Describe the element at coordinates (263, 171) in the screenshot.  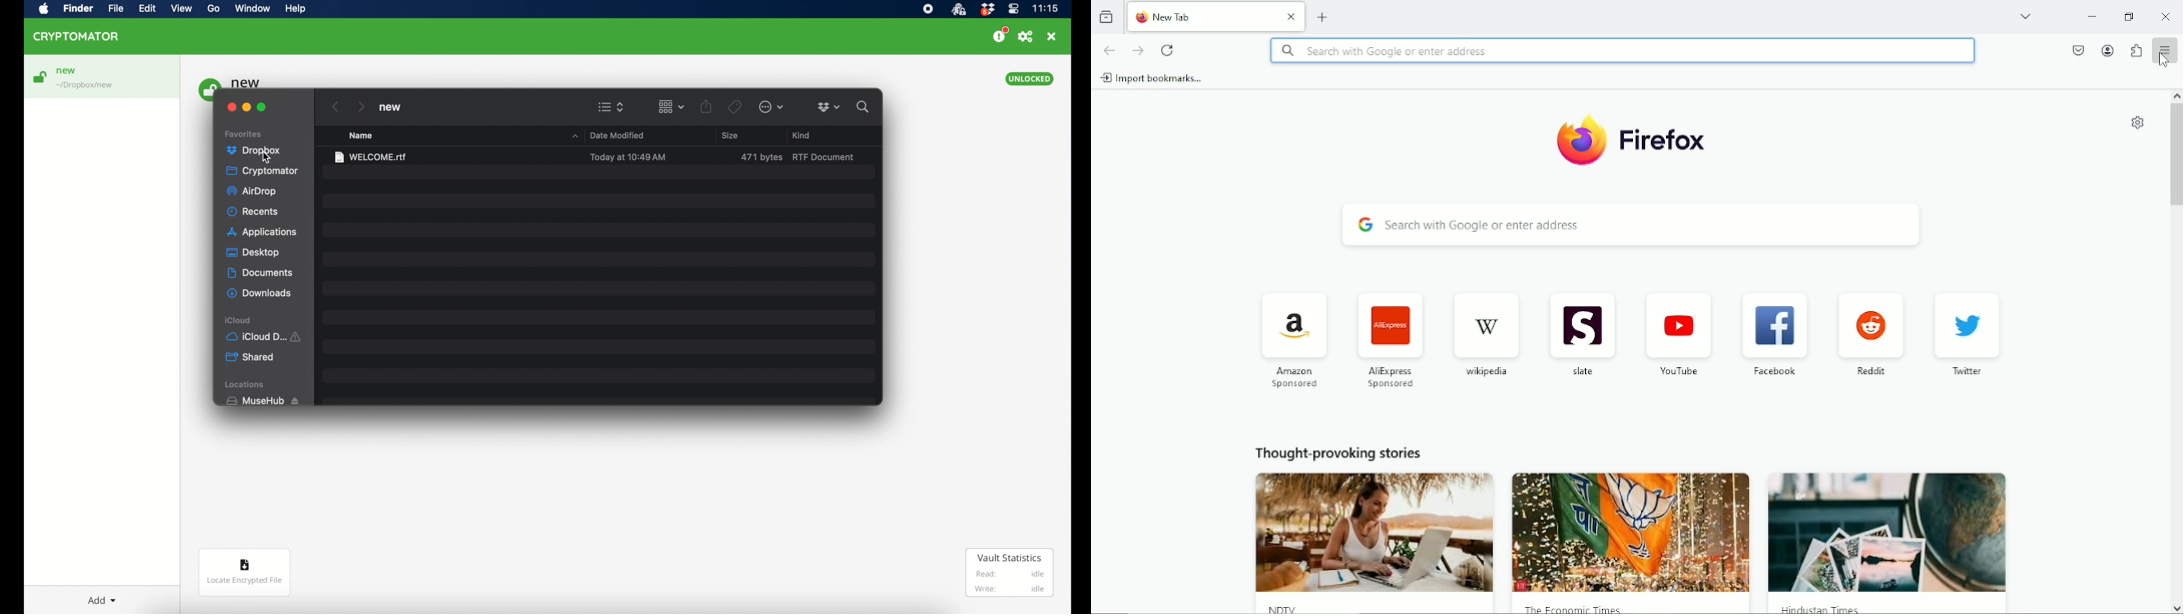
I see `cryptomator` at that location.